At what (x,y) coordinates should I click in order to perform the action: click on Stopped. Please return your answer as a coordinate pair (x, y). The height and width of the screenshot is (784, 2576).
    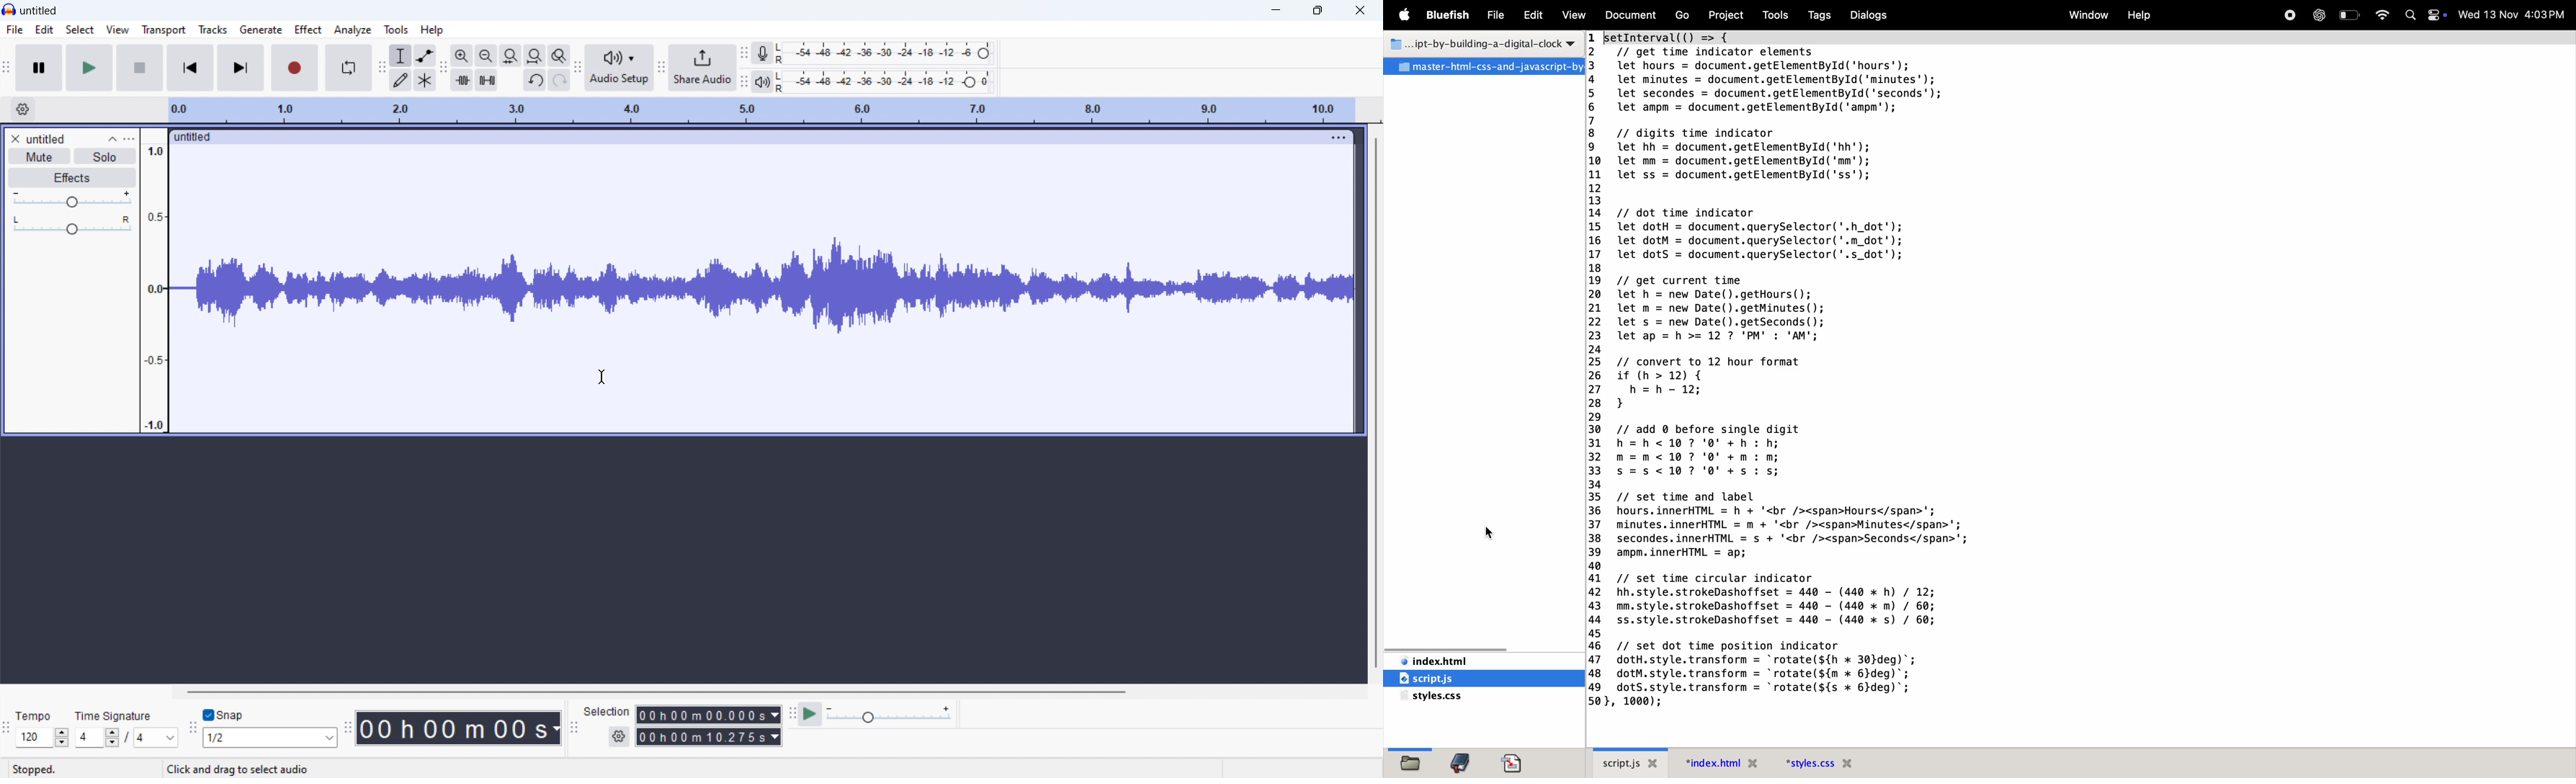
    Looking at the image, I should click on (33, 769).